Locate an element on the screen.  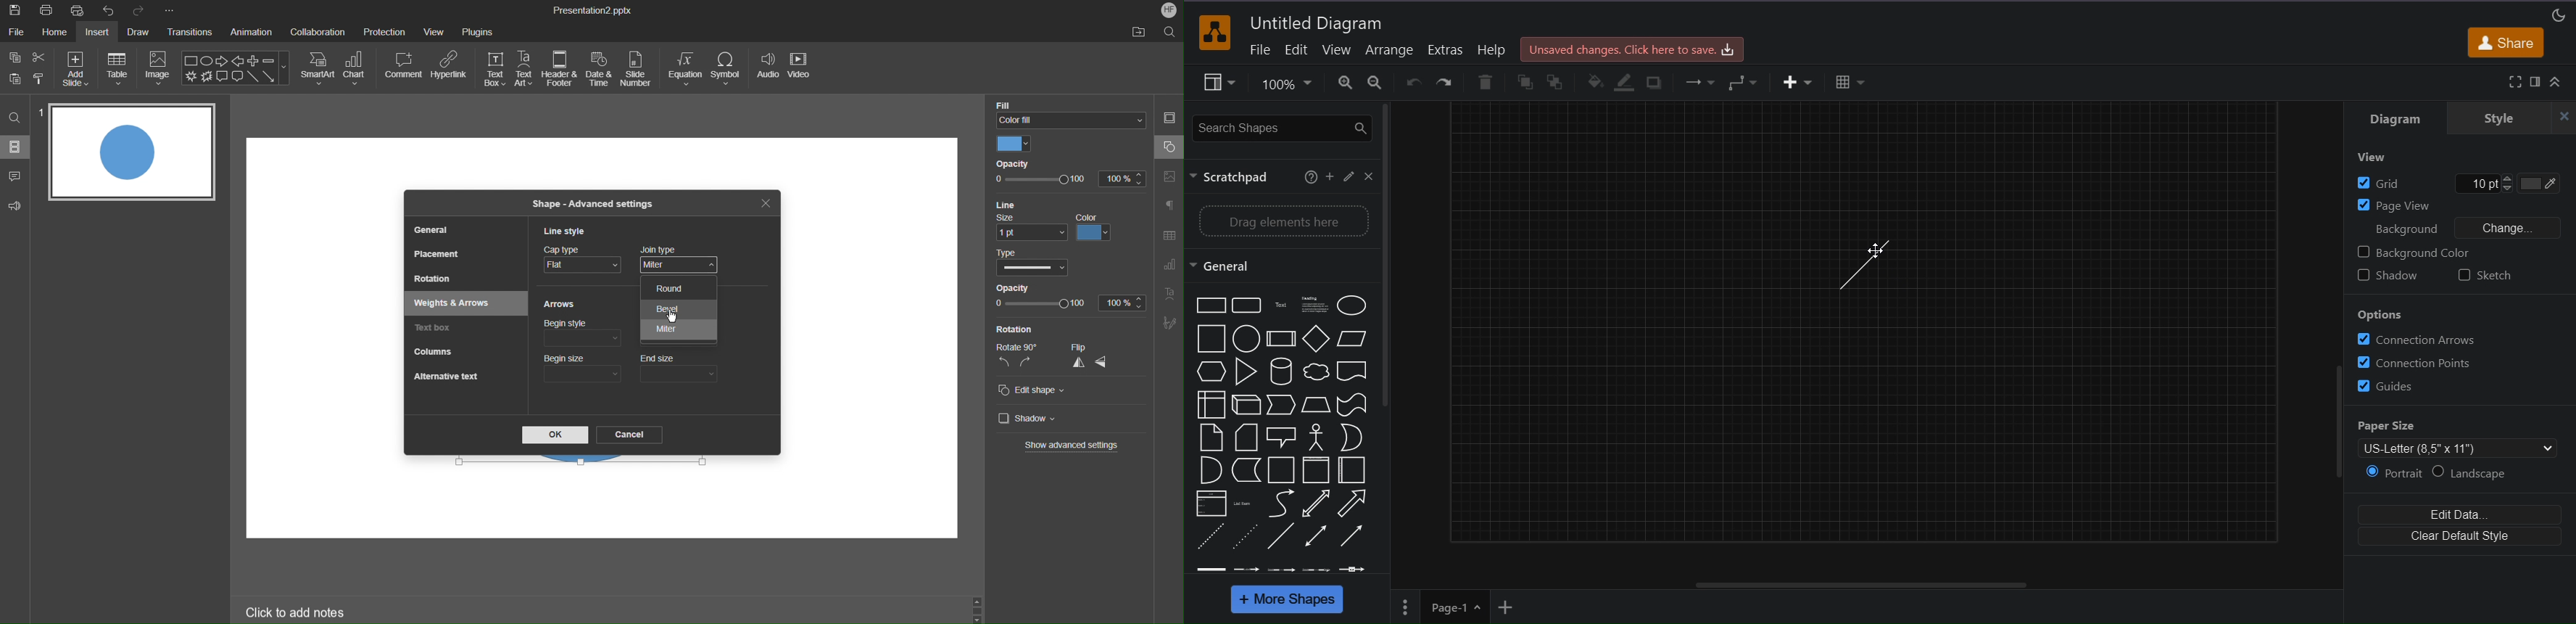
extras is located at coordinates (1446, 50).